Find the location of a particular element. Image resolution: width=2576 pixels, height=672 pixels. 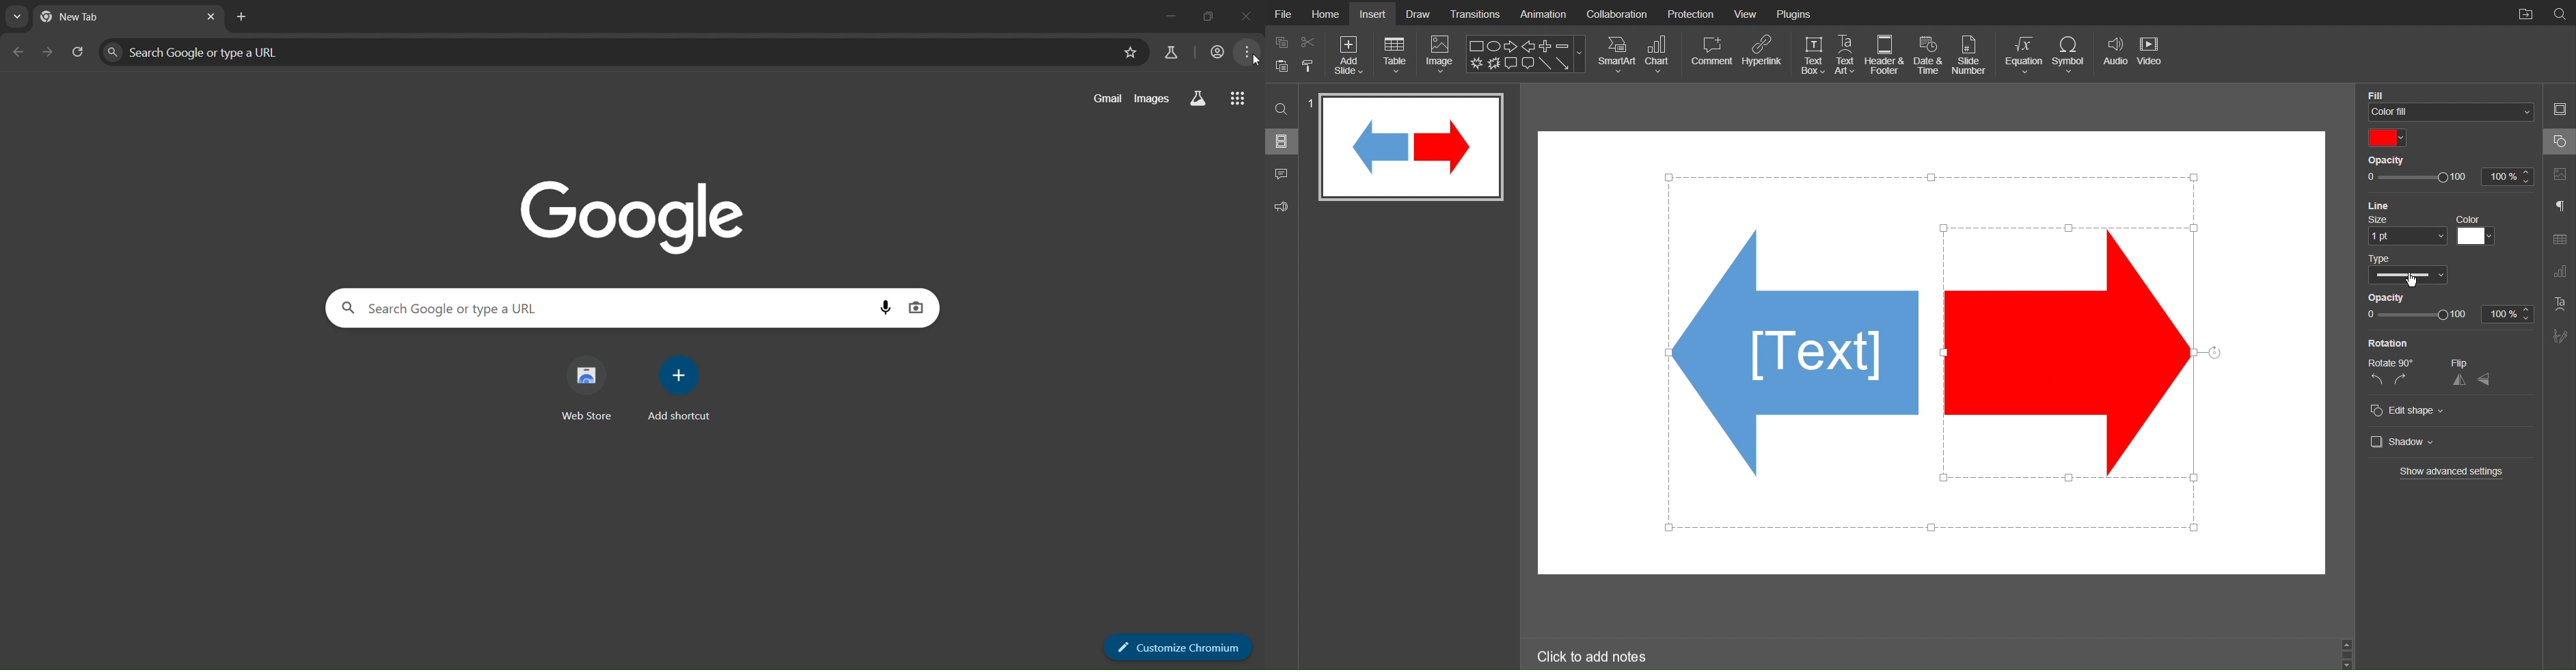

Chart Settings is located at coordinates (2560, 273).